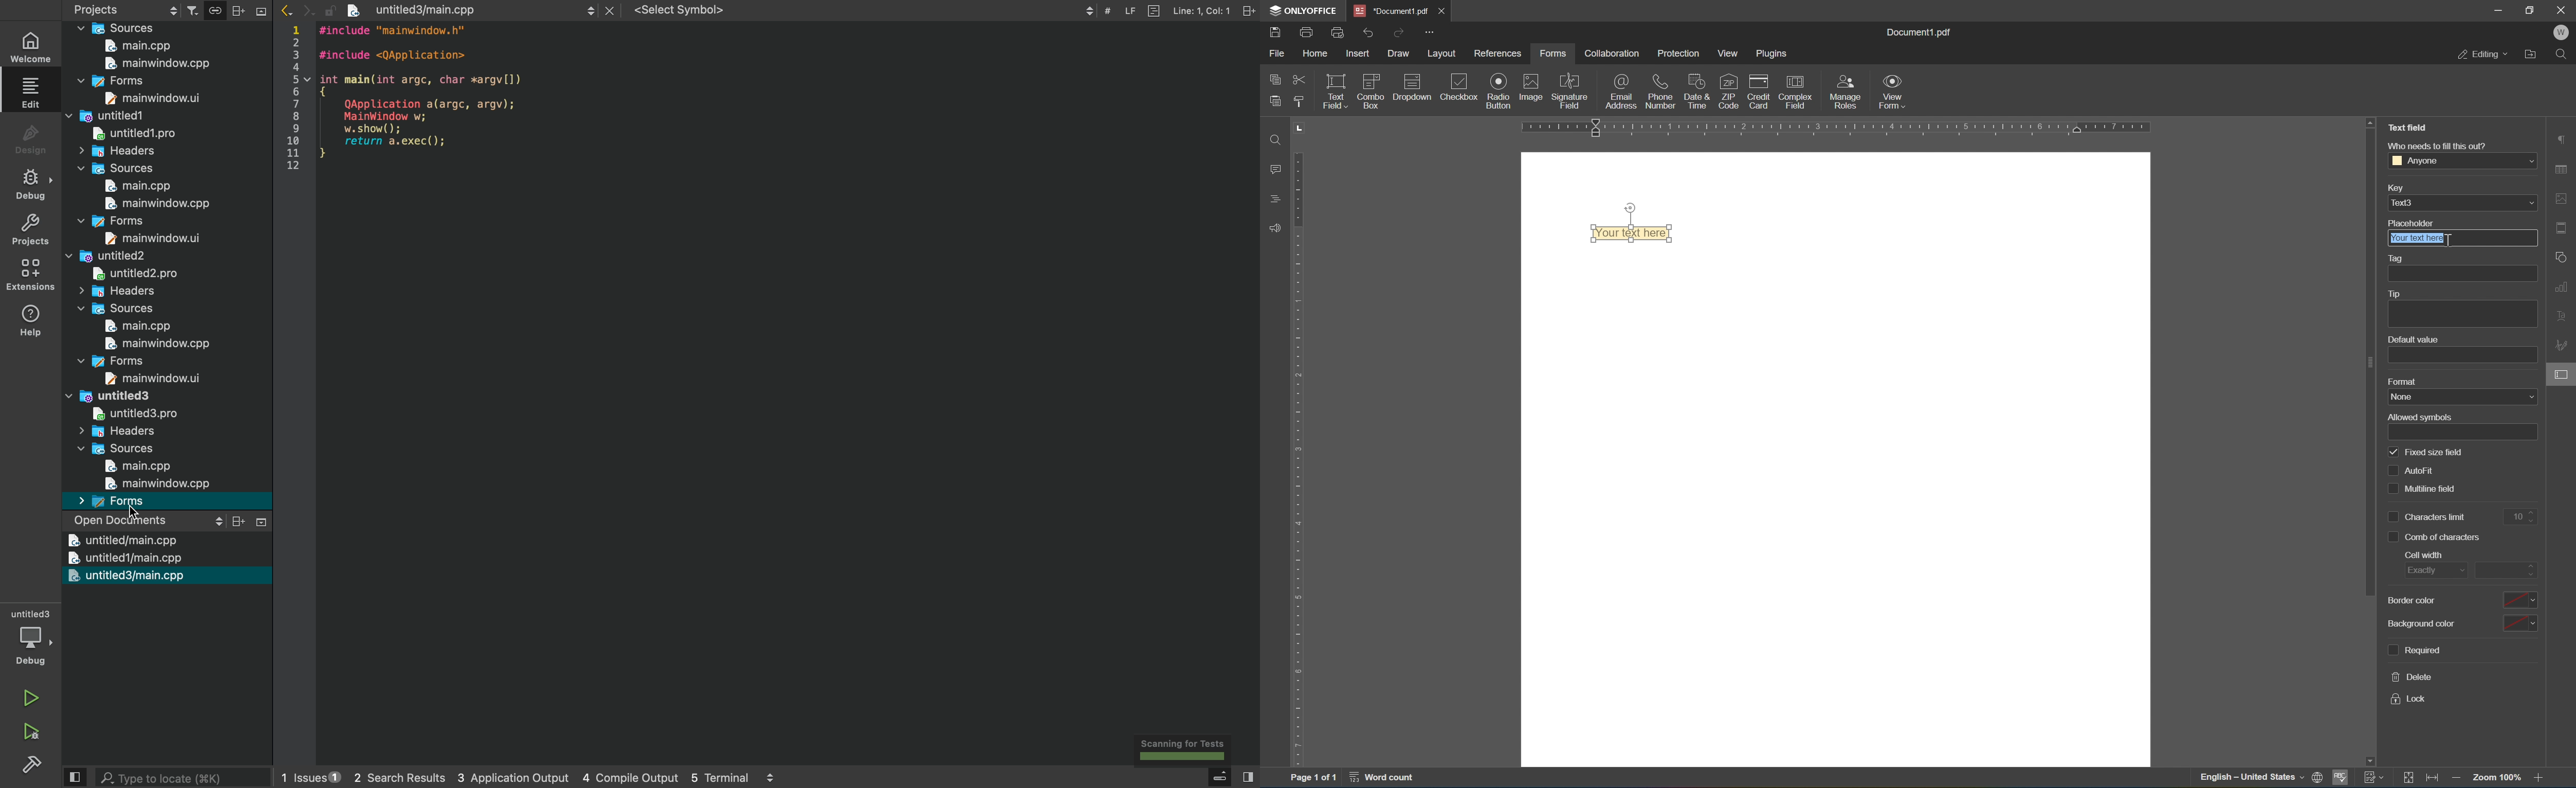 Image resolution: width=2576 pixels, height=812 pixels. Describe the element at coordinates (2434, 538) in the screenshot. I see `comb of characters` at that location.